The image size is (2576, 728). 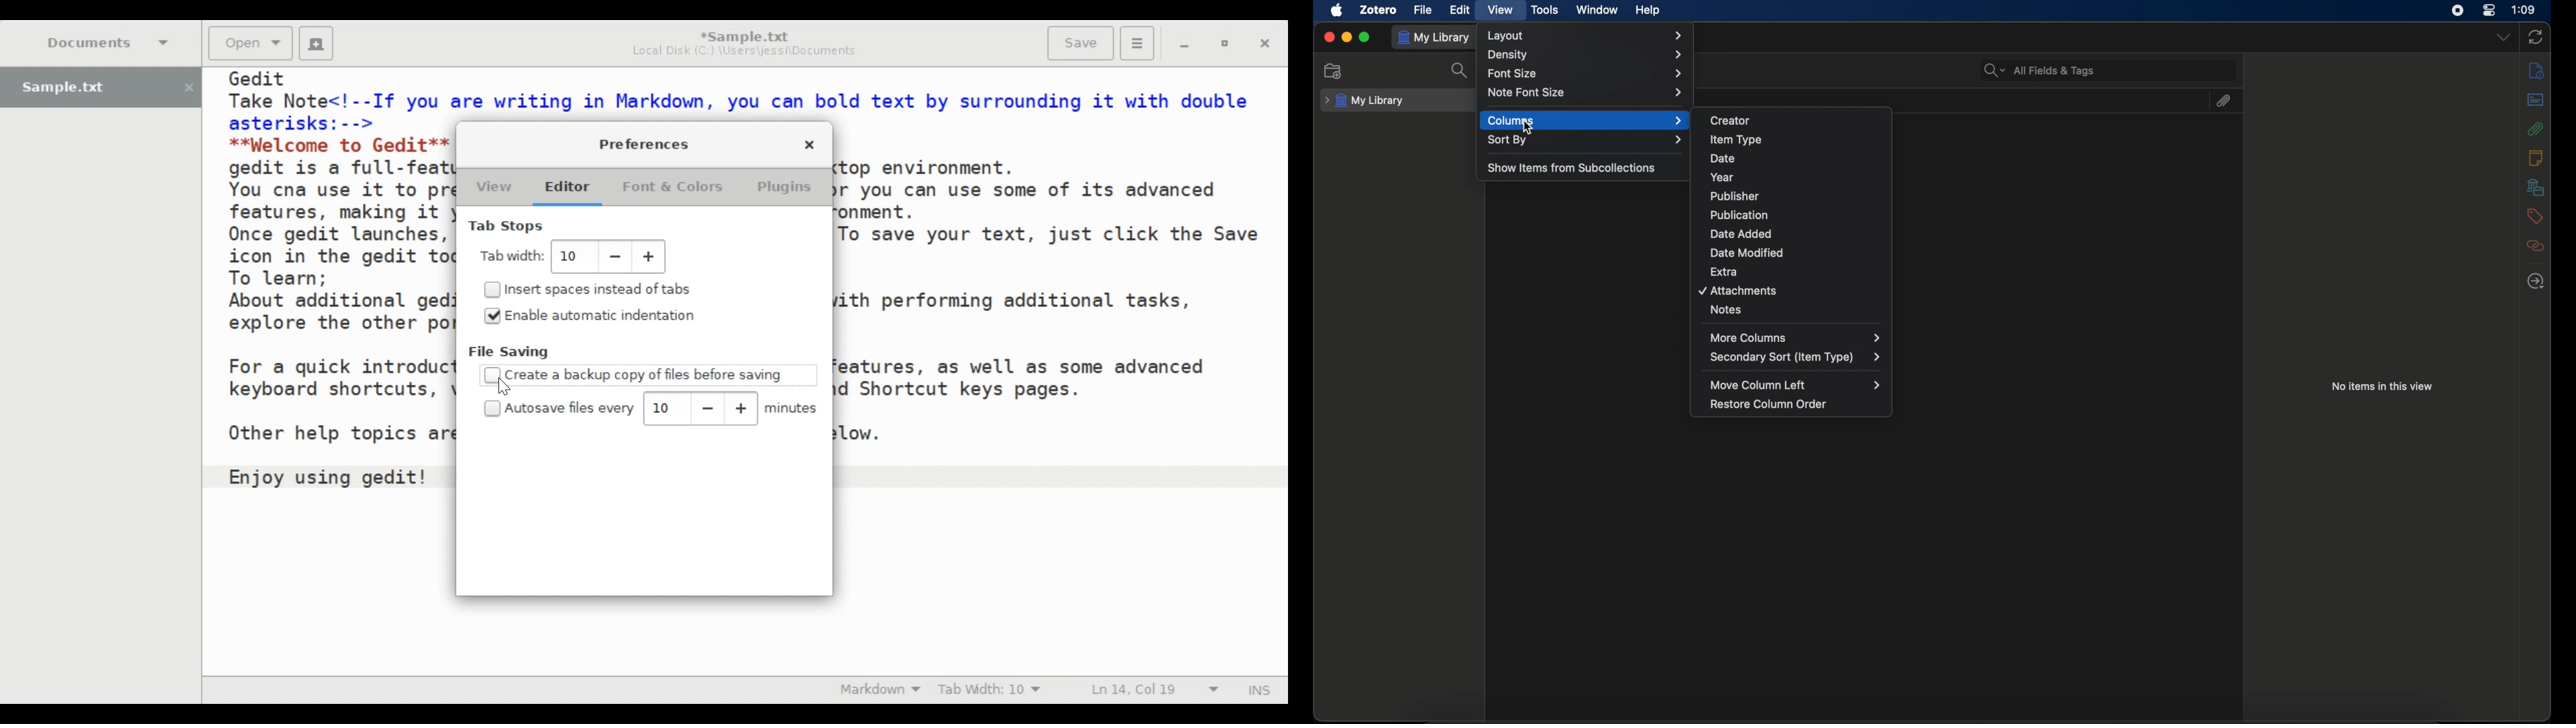 What do you see at coordinates (2534, 129) in the screenshot?
I see `attachments` at bounding box center [2534, 129].